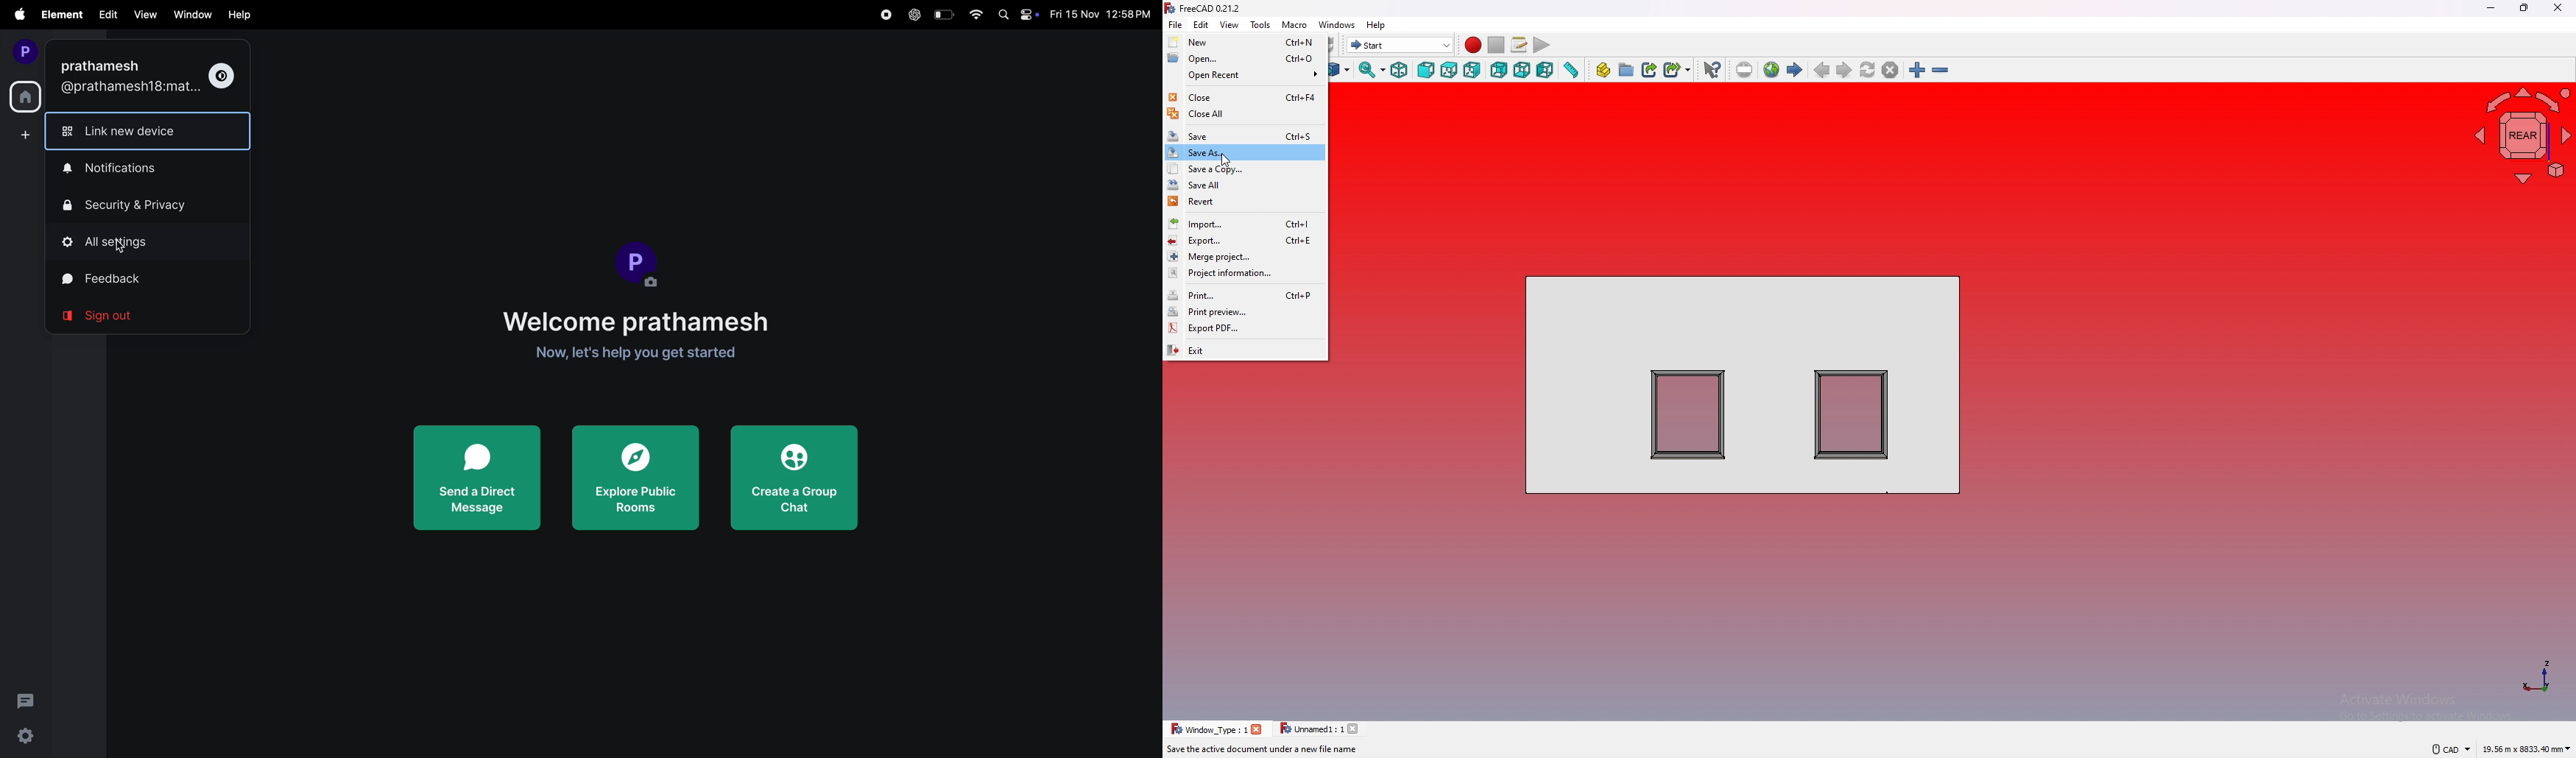  What do you see at coordinates (1868, 71) in the screenshot?
I see `refresh web page` at bounding box center [1868, 71].